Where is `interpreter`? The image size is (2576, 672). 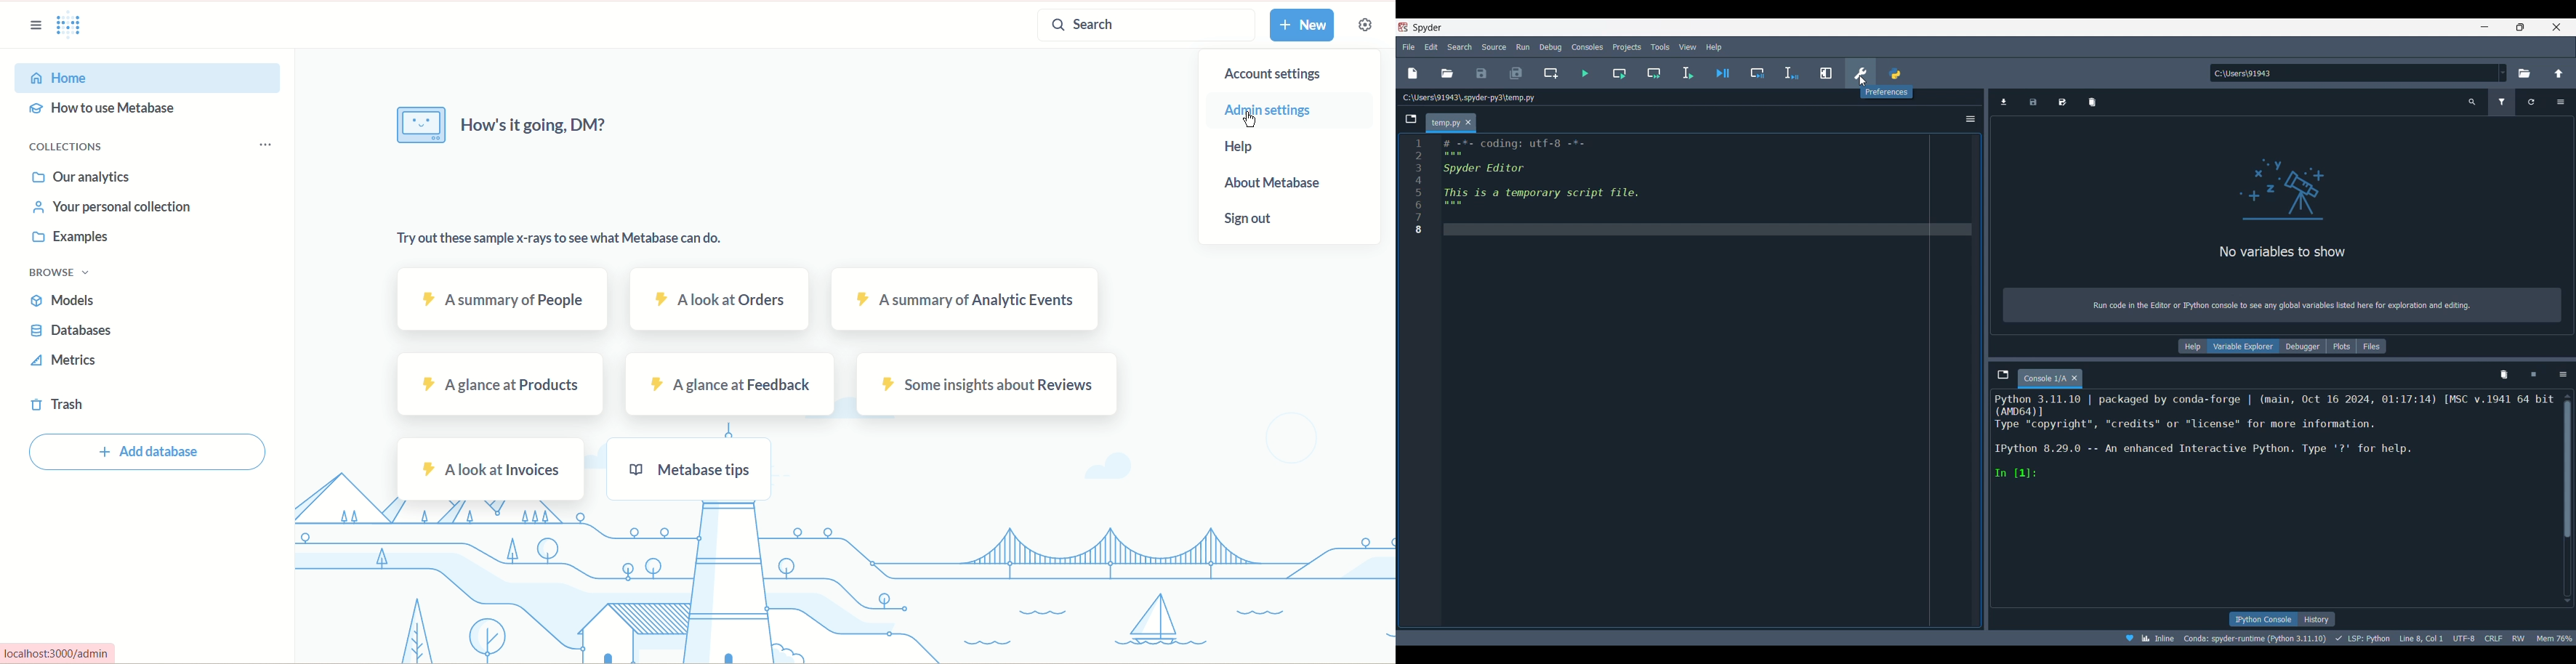 interpreter is located at coordinates (2253, 638).